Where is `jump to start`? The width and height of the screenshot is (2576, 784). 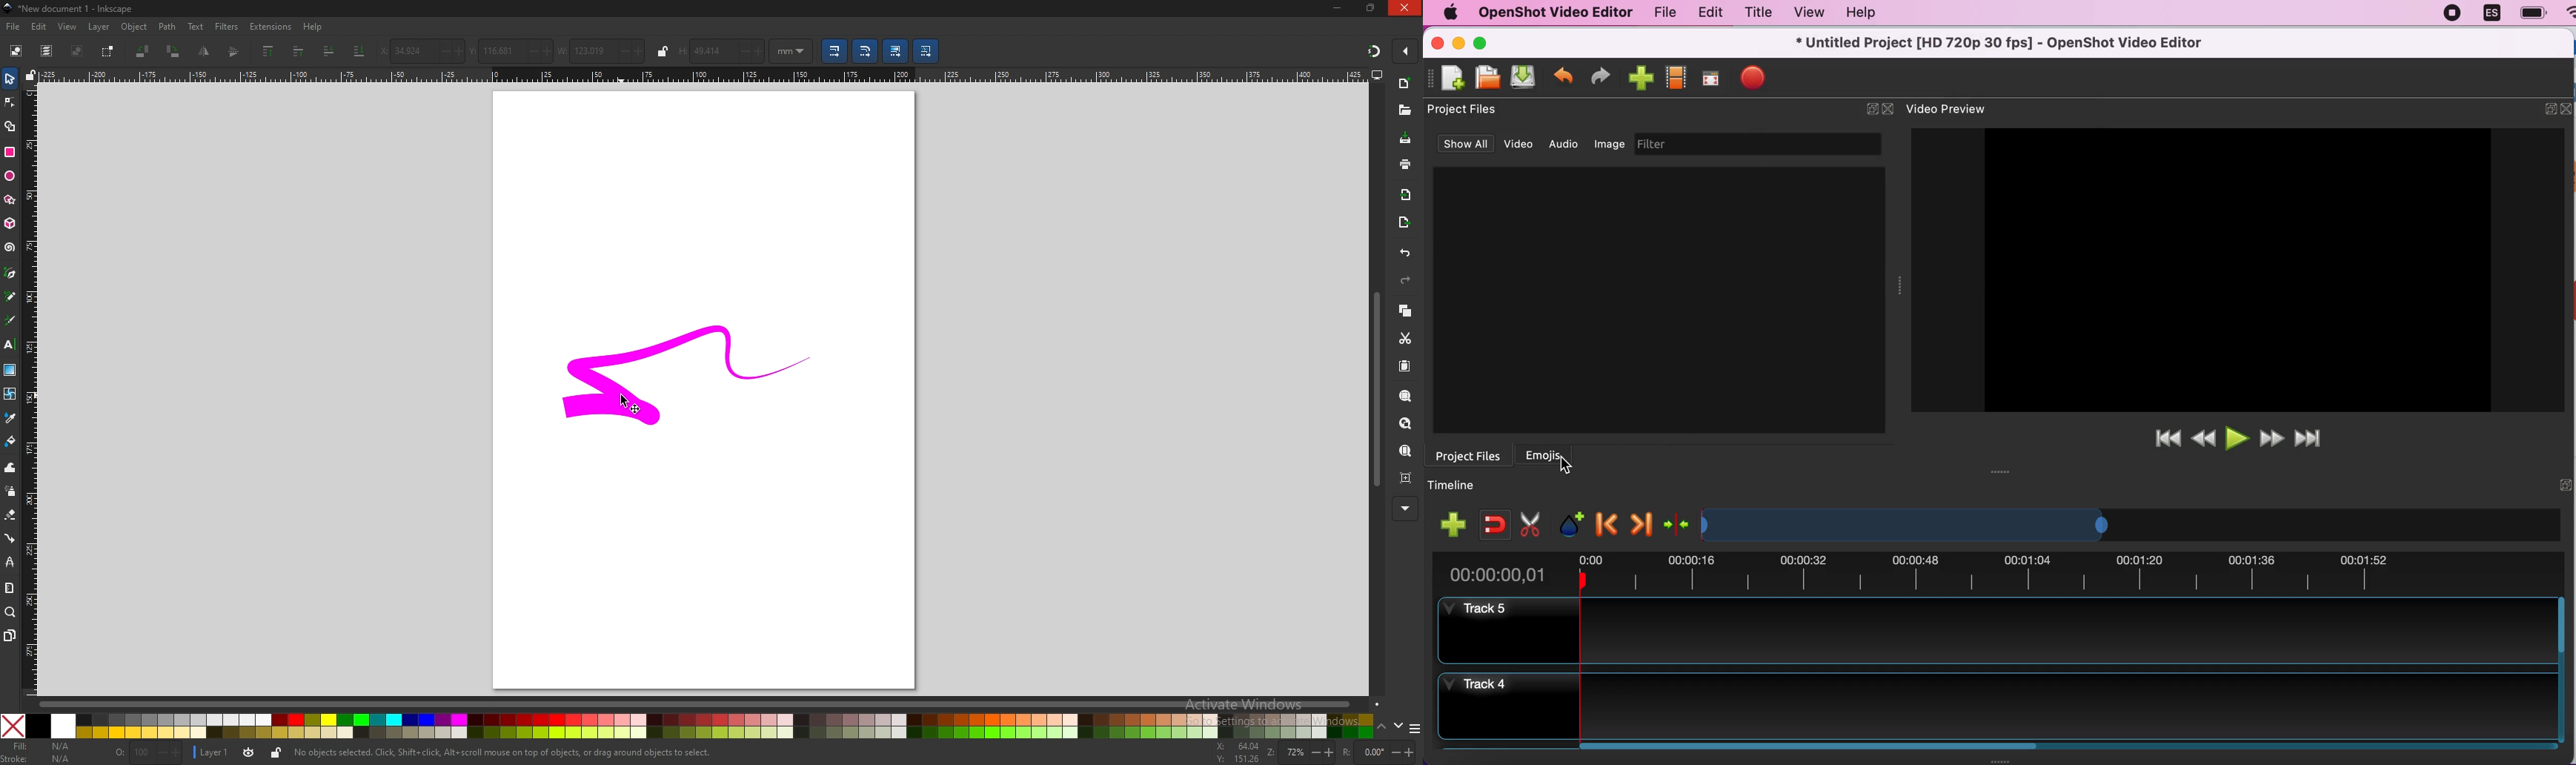
jump to start is located at coordinates (2168, 439).